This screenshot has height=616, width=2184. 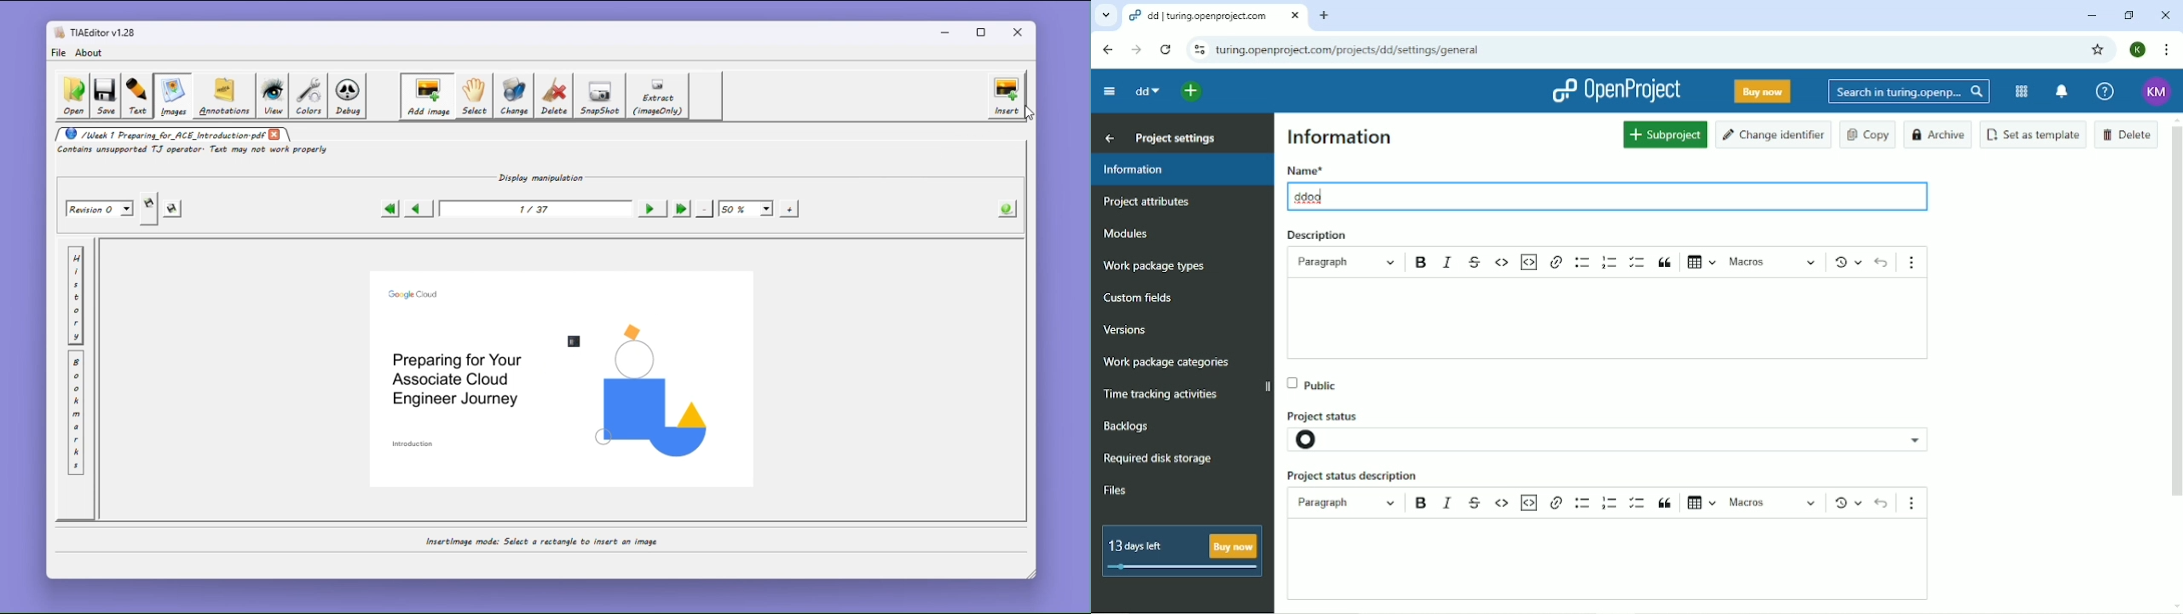 I want to click on Minimize, so click(x=2092, y=16).